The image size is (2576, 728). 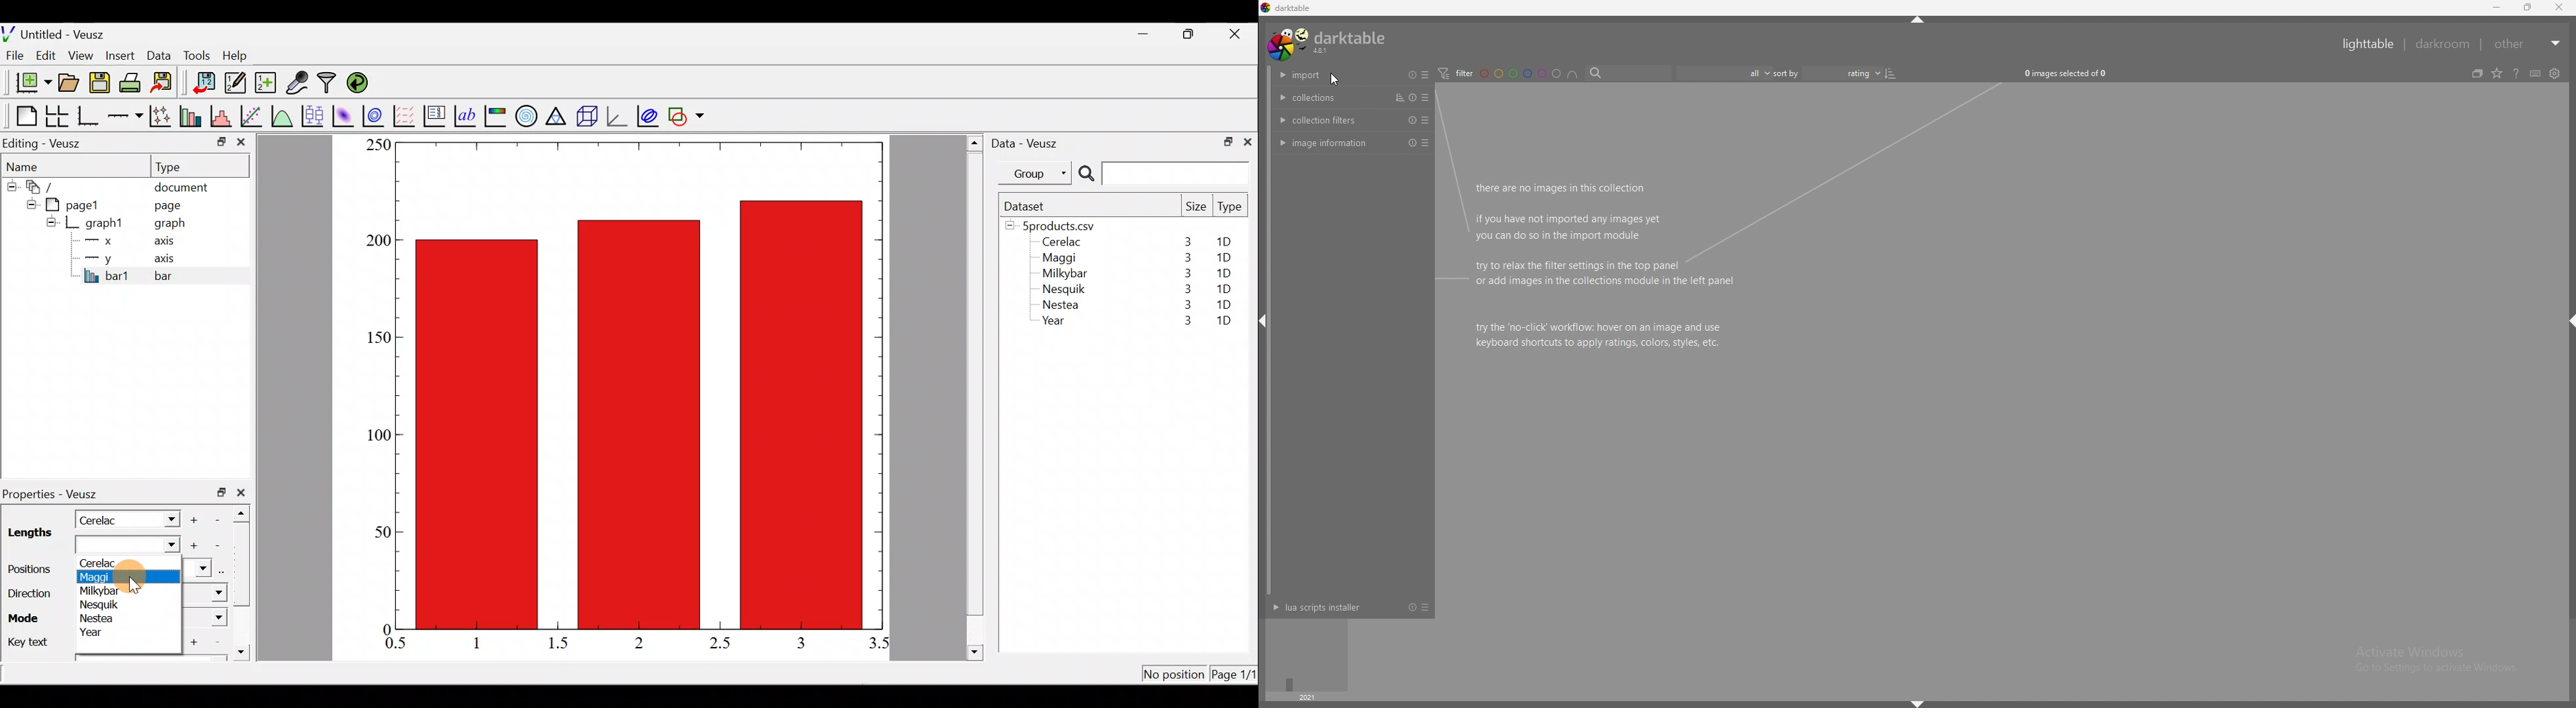 I want to click on 5products.csv, so click(x=1058, y=225).